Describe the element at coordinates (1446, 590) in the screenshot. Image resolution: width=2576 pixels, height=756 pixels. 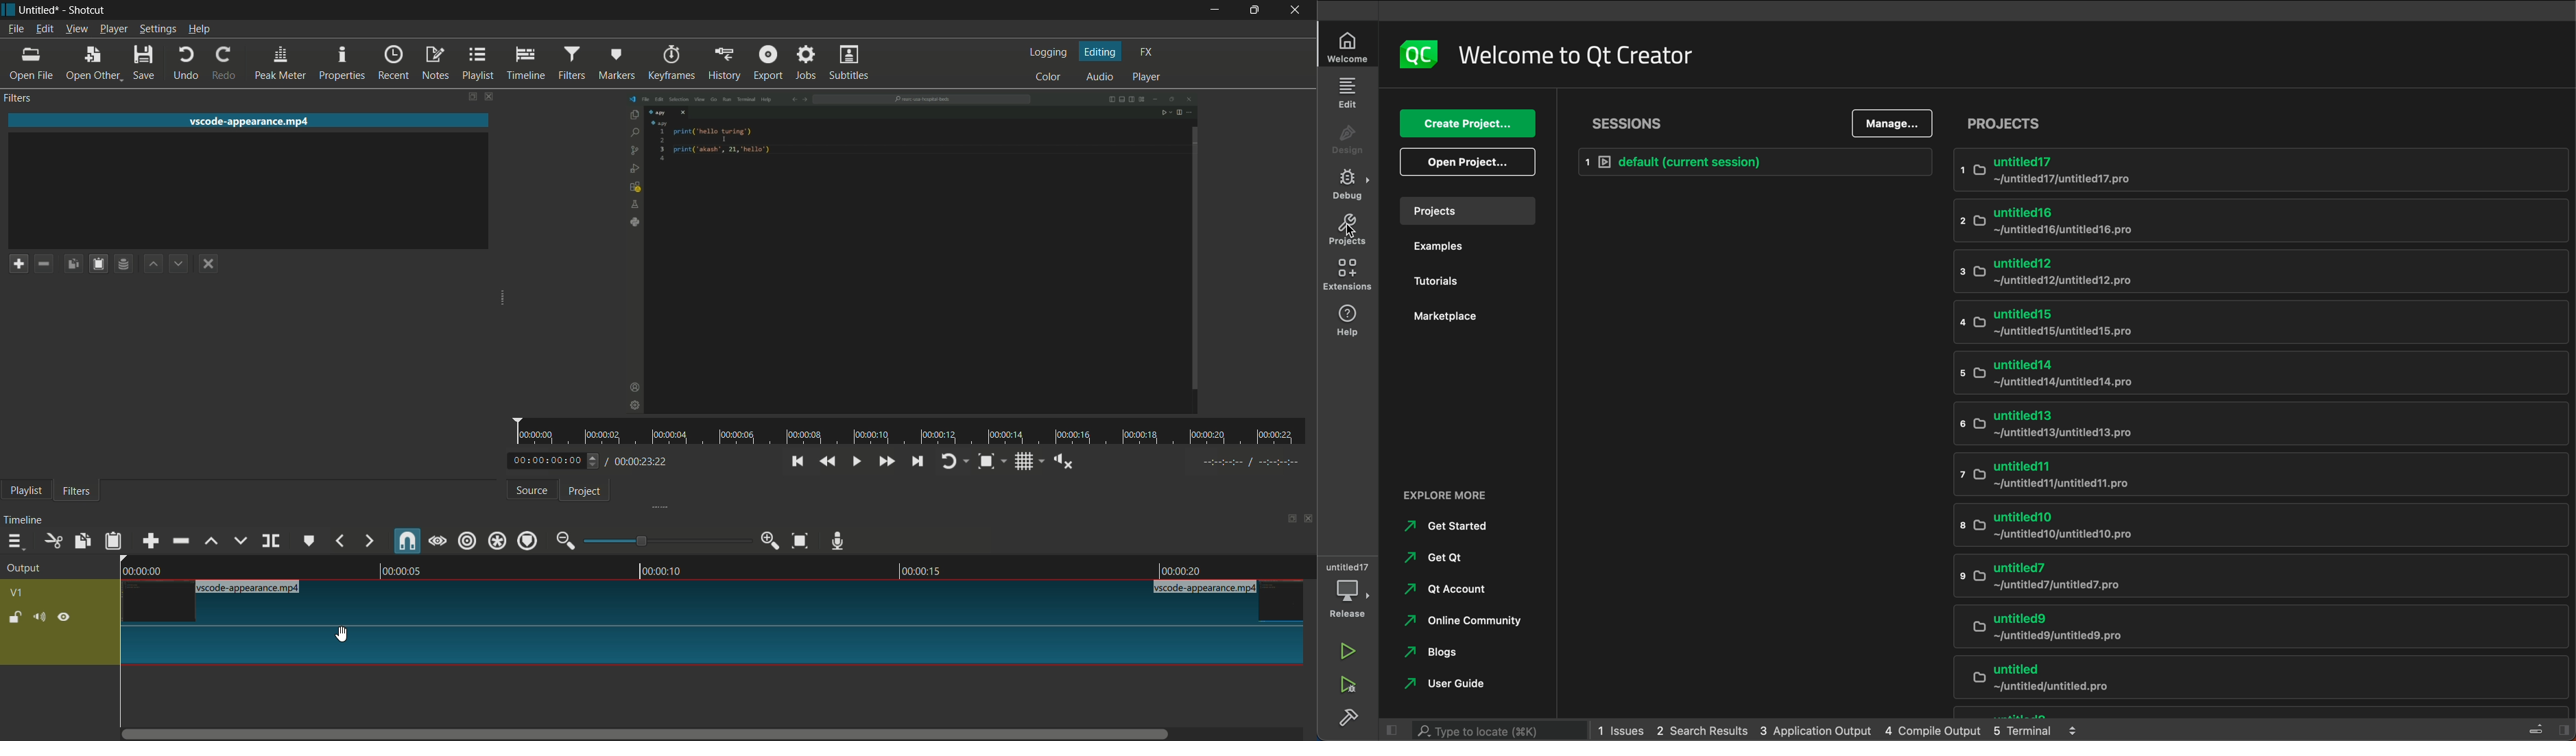
I see `qt account` at that location.